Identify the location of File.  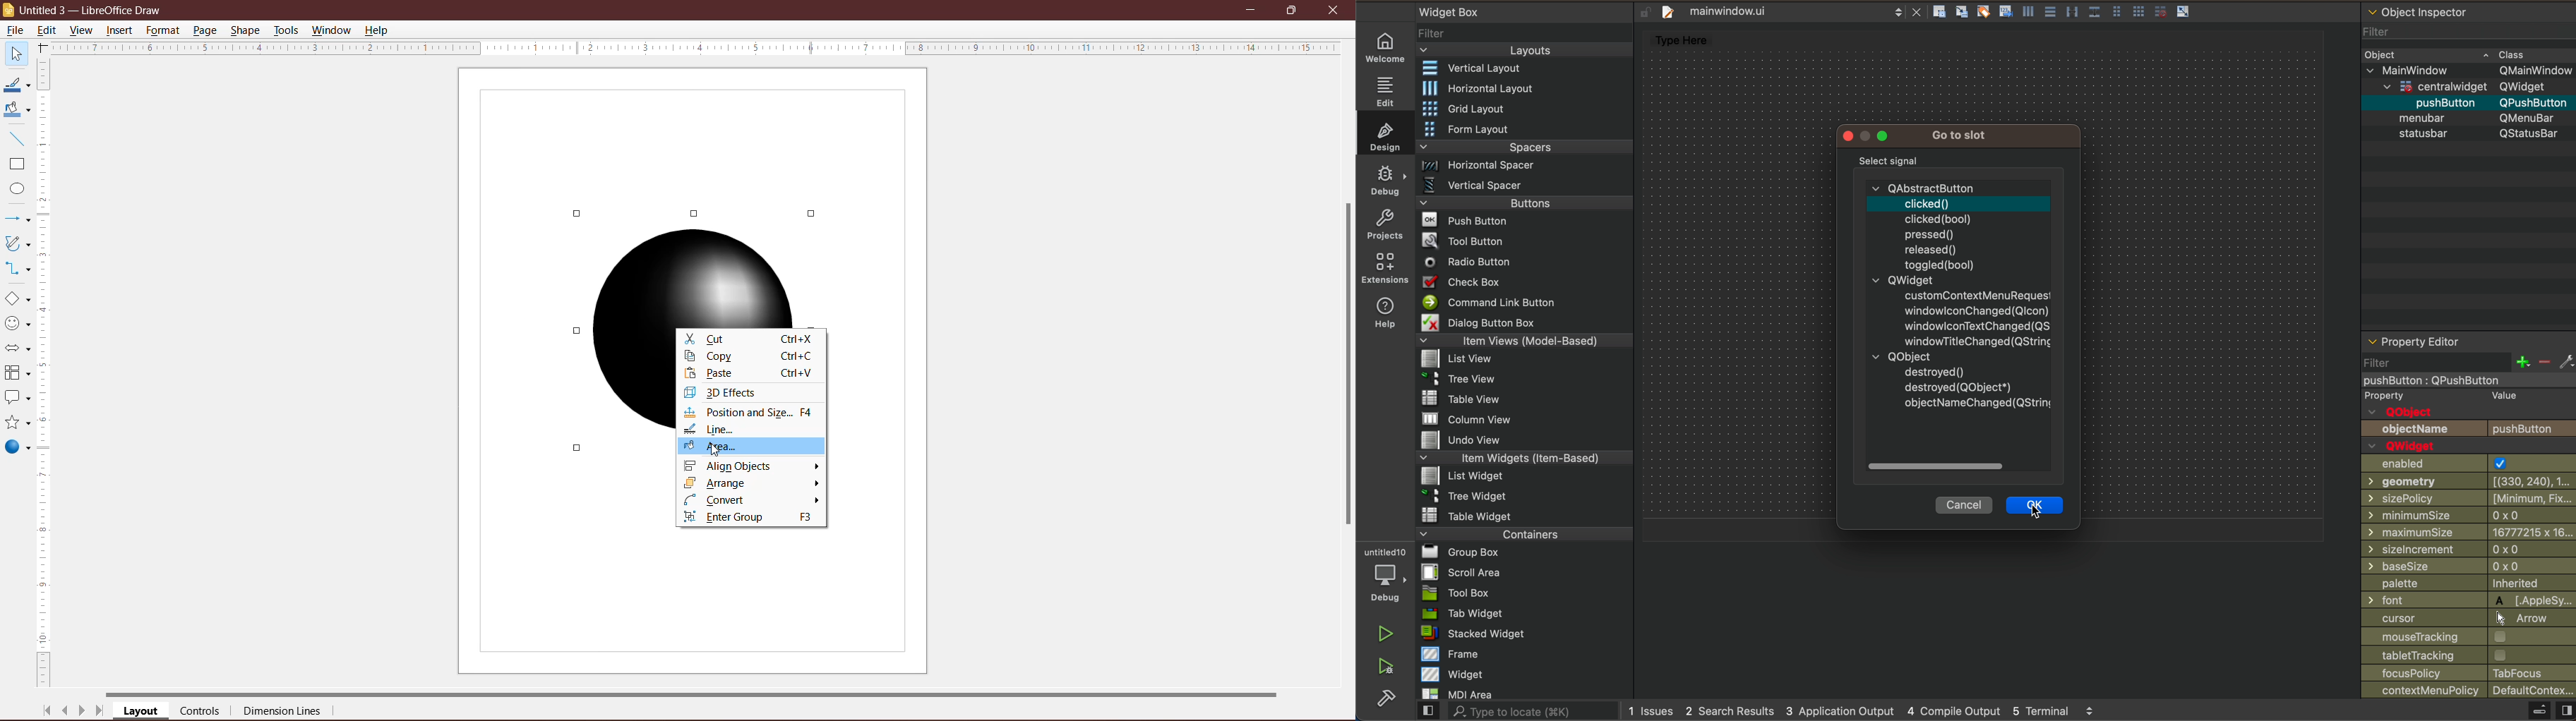
(14, 30).